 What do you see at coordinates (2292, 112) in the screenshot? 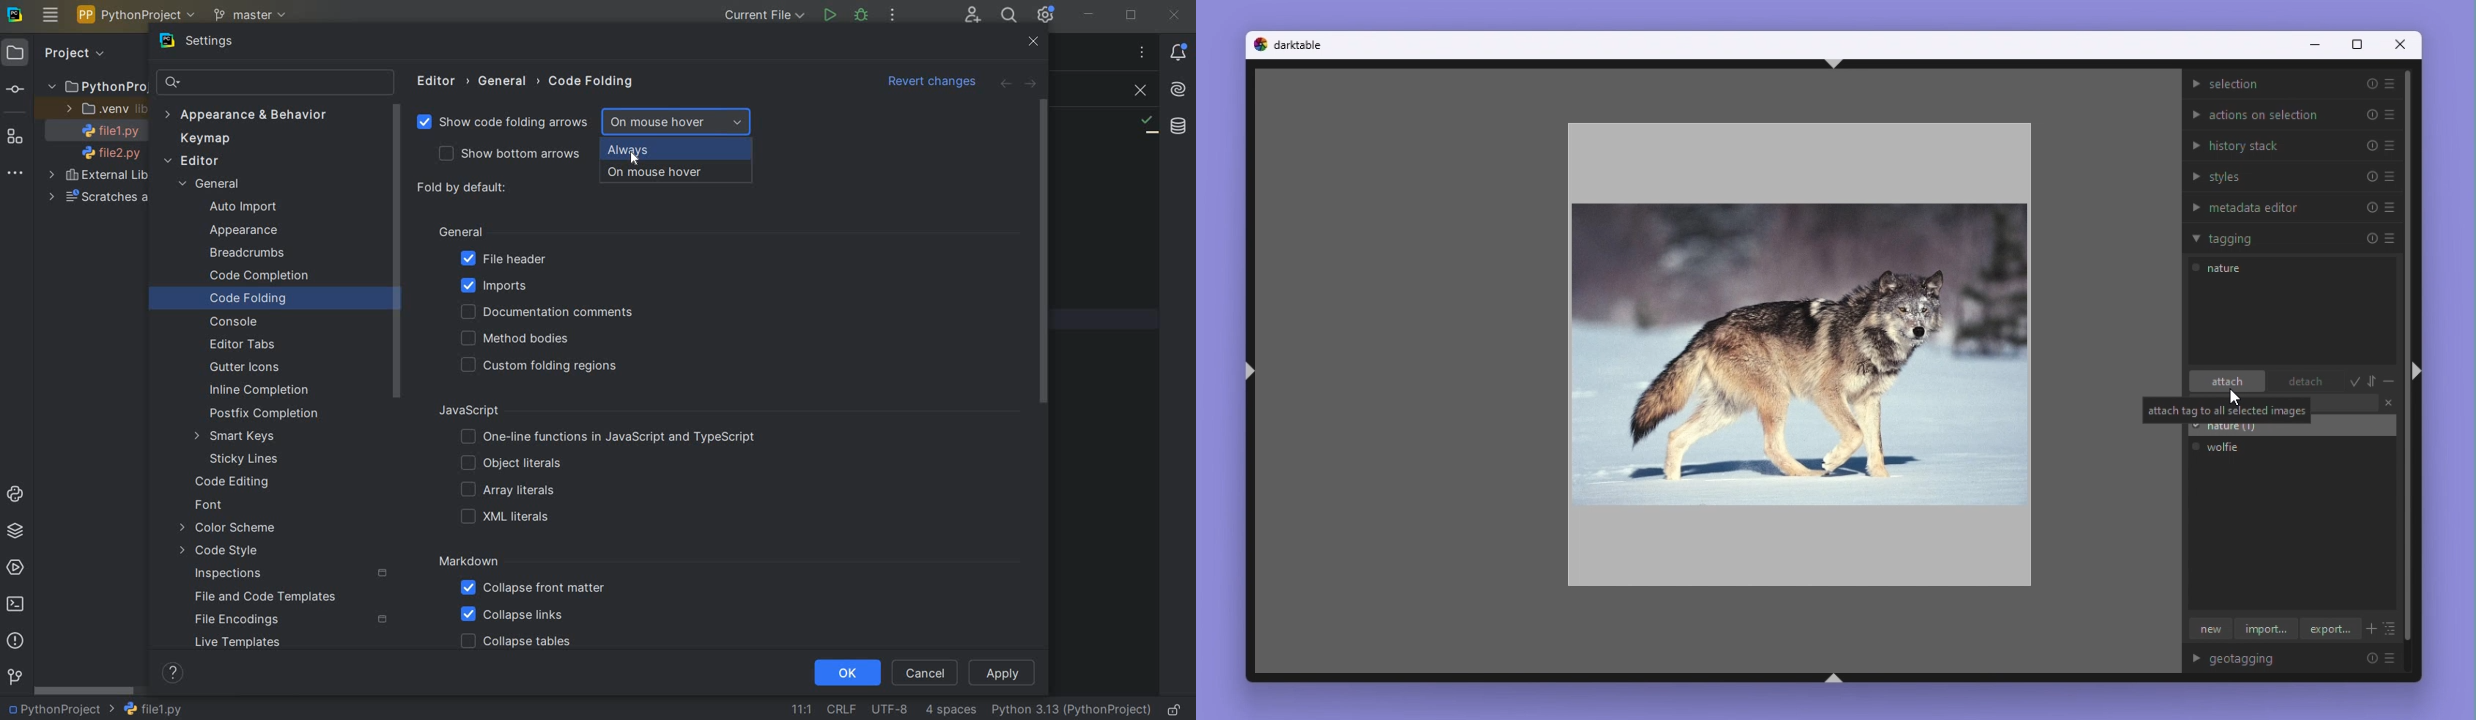
I see `Actions on selection` at bounding box center [2292, 112].